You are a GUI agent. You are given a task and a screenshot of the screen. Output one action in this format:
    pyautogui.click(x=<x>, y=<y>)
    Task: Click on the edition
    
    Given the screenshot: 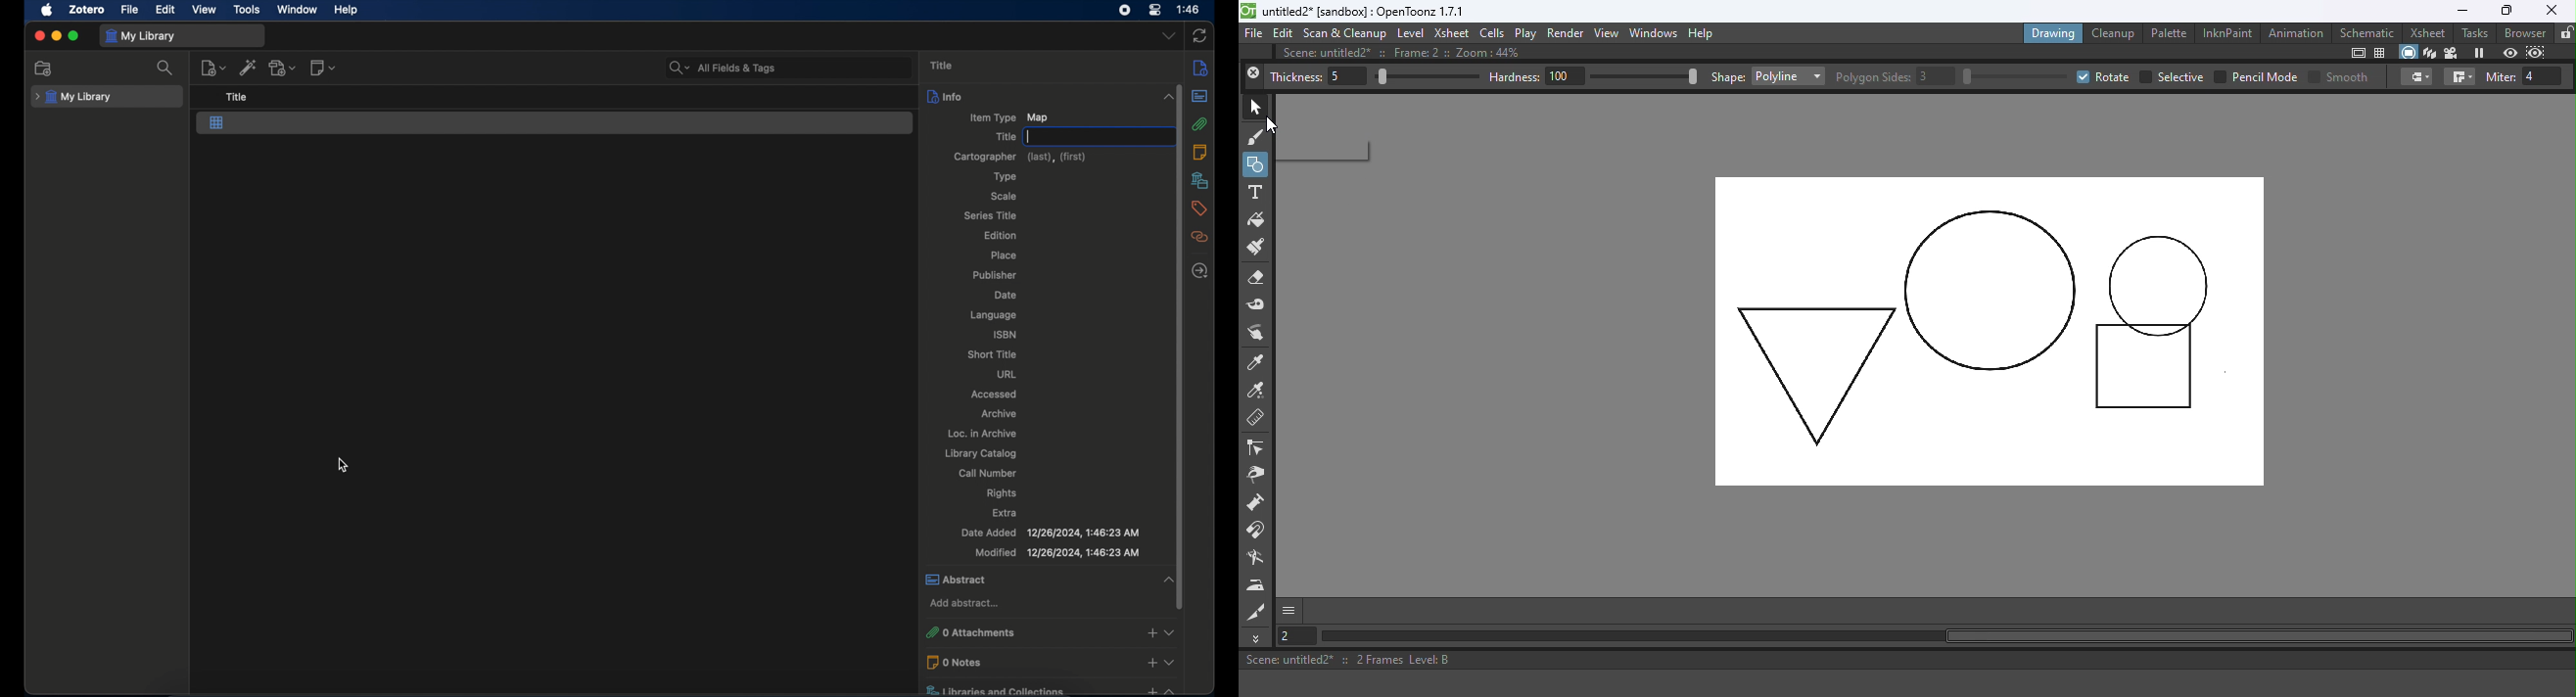 What is the action you would take?
    pyautogui.click(x=1002, y=235)
    